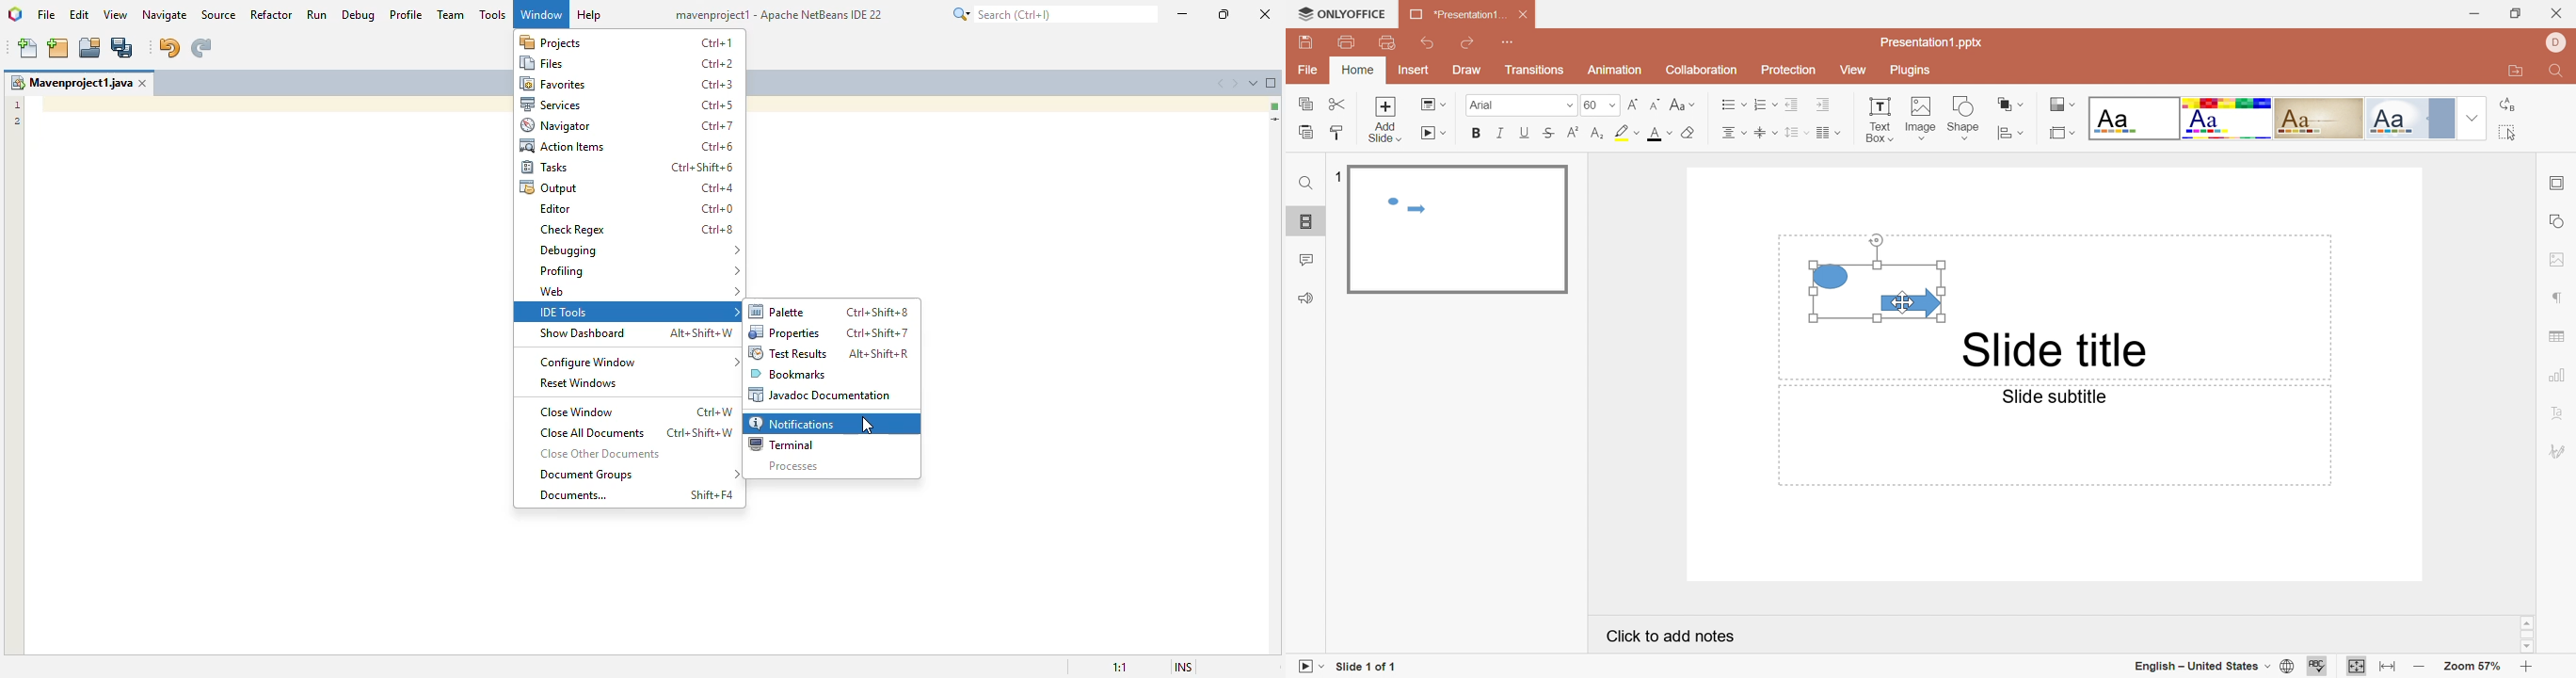 The width and height of the screenshot is (2576, 700). What do you see at coordinates (2560, 454) in the screenshot?
I see `Signature settings` at bounding box center [2560, 454].